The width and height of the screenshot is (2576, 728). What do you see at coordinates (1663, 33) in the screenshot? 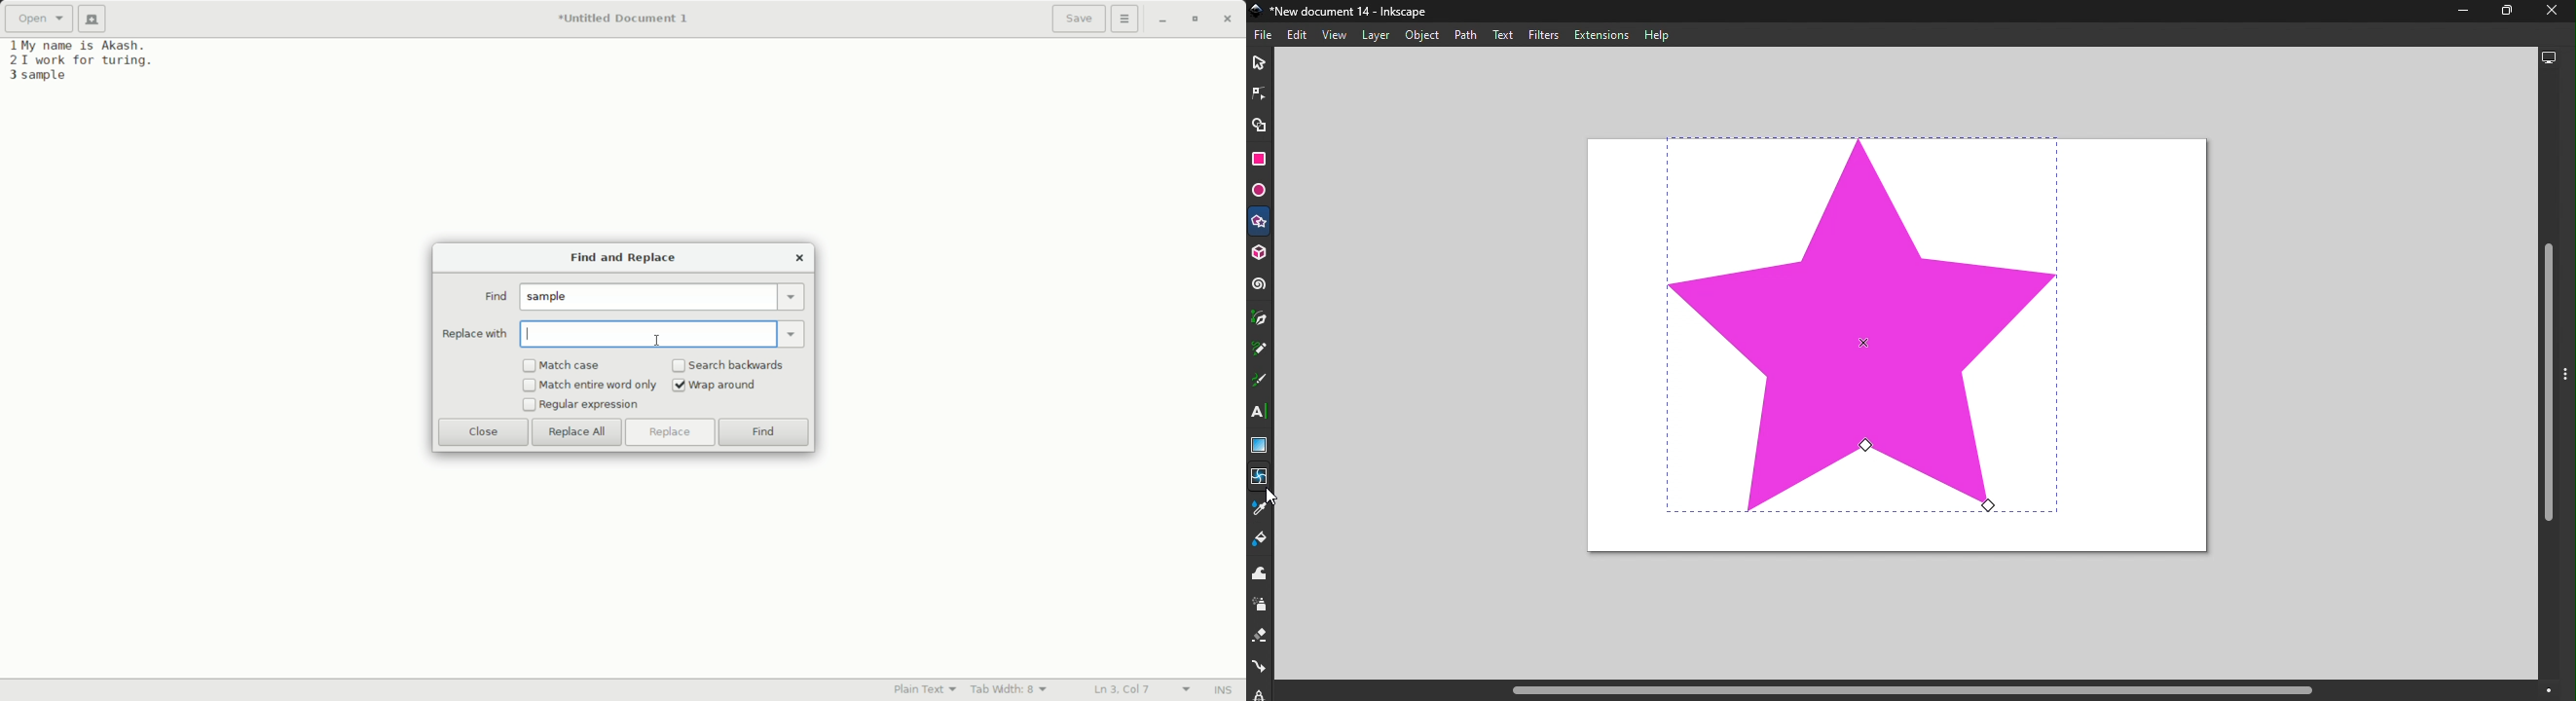
I see `Help` at bounding box center [1663, 33].